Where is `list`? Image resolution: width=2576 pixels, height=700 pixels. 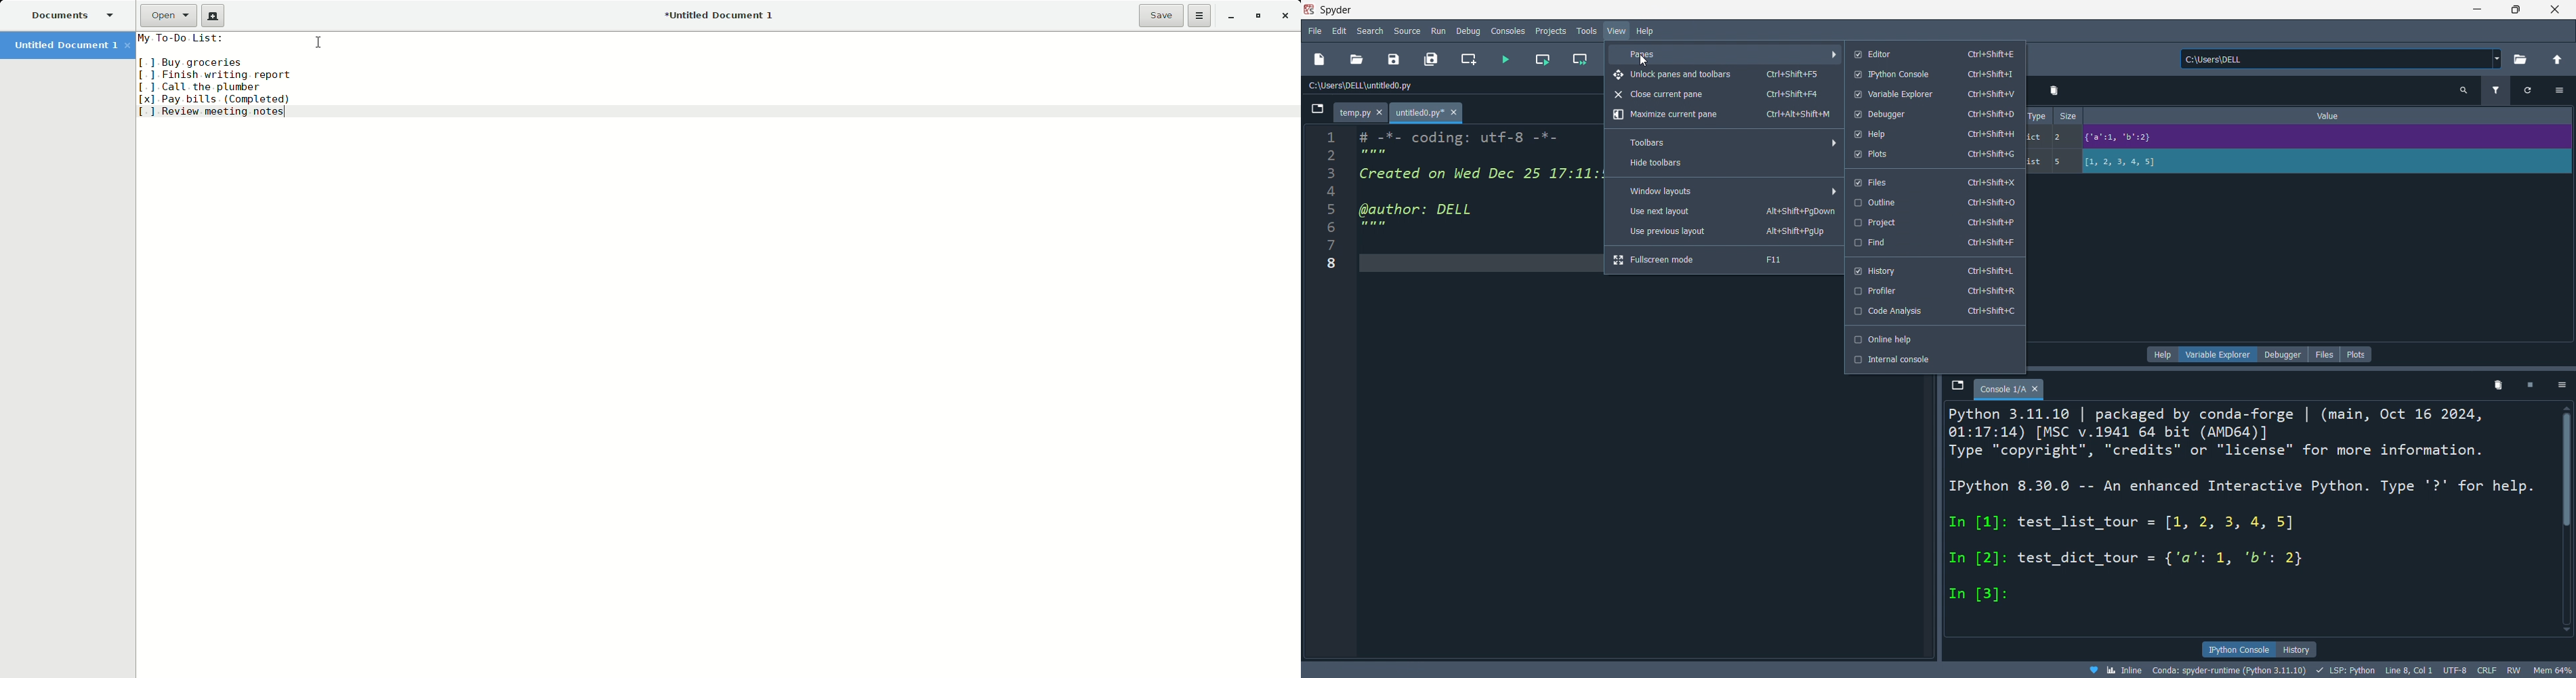 list is located at coordinates (2036, 162).